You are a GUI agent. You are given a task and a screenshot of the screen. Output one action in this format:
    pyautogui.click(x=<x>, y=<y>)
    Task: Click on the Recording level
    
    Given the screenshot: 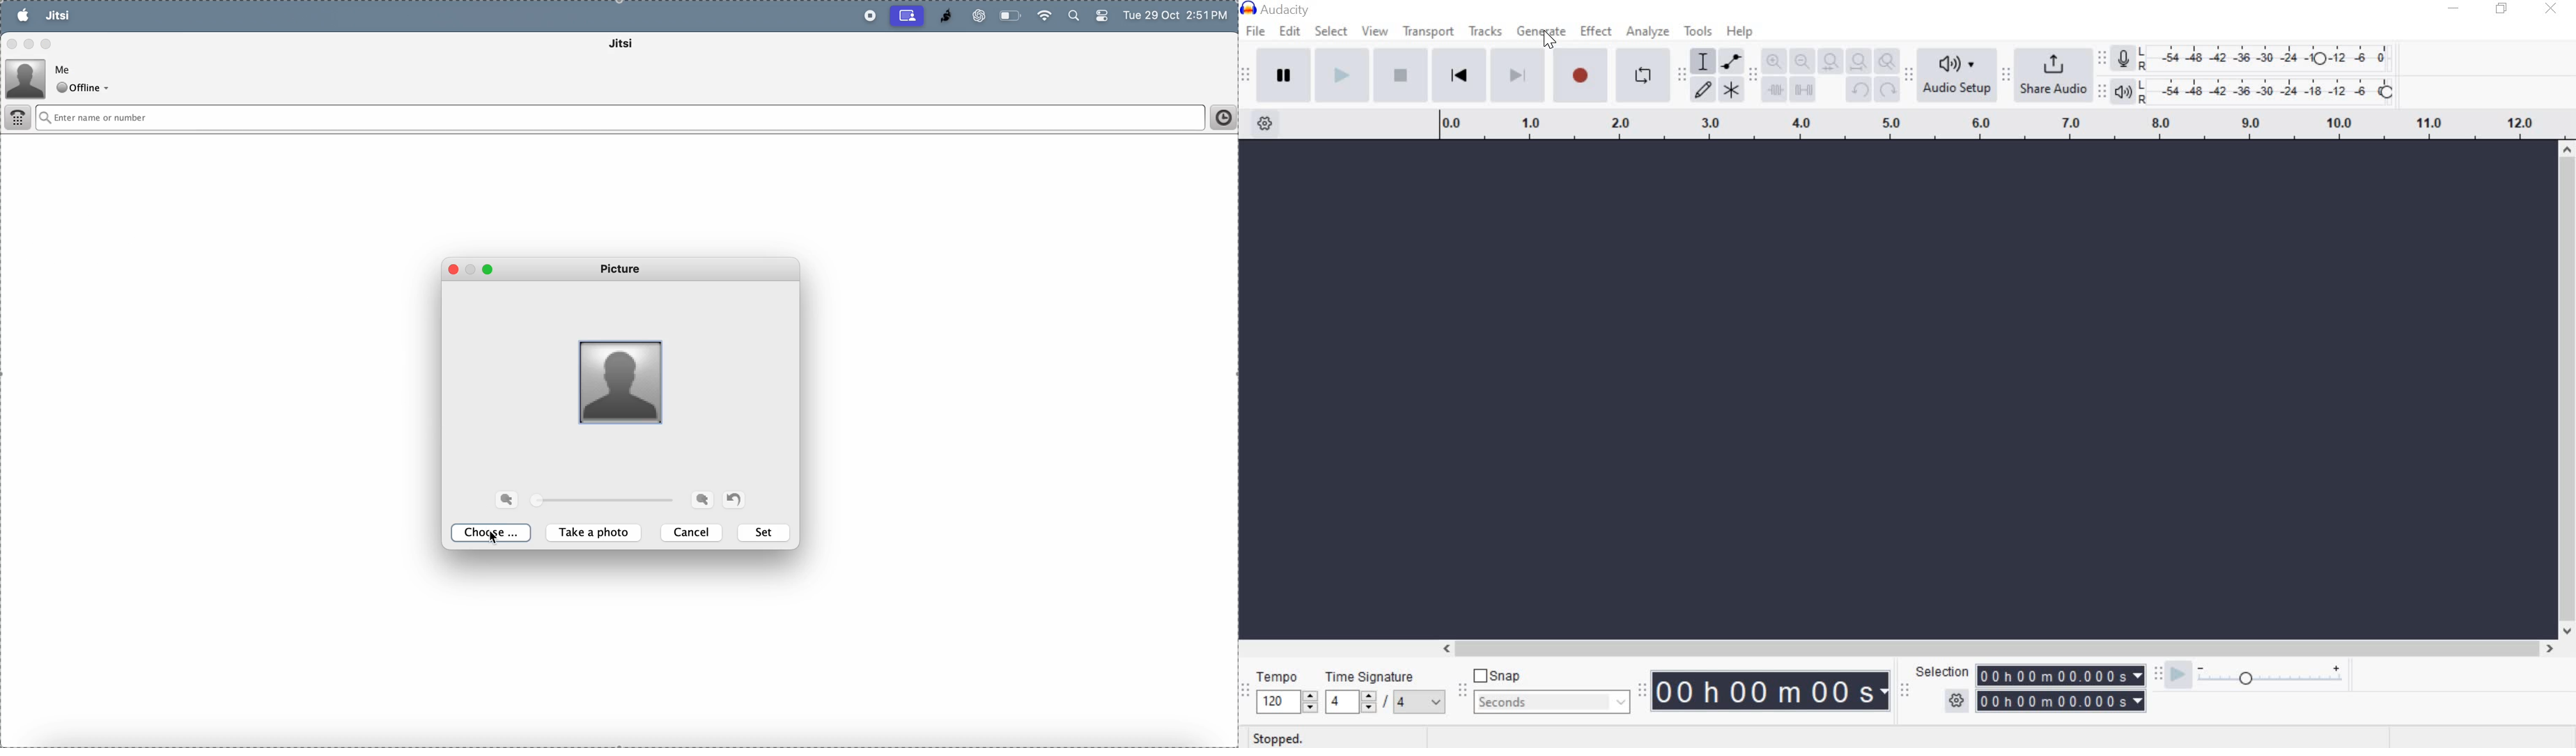 What is the action you would take?
    pyautogui.click(x=2271, y=54)
    